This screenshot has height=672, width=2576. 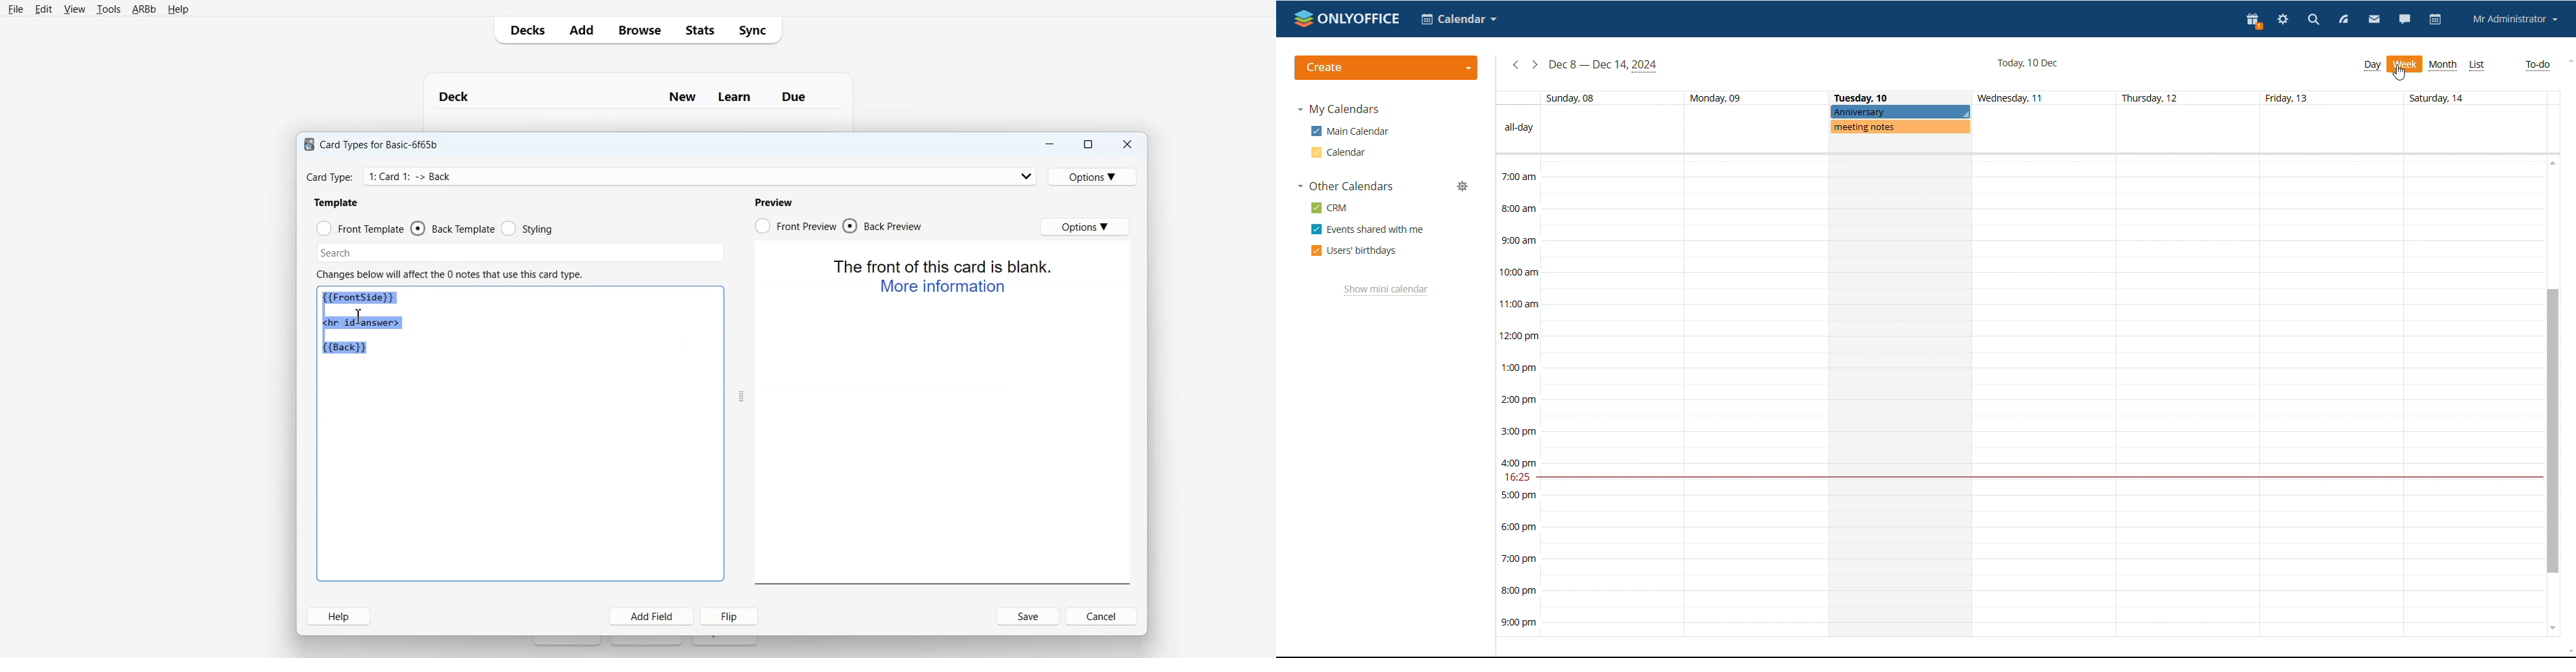 I want to click on Card Type, so click(x=671, y=175).